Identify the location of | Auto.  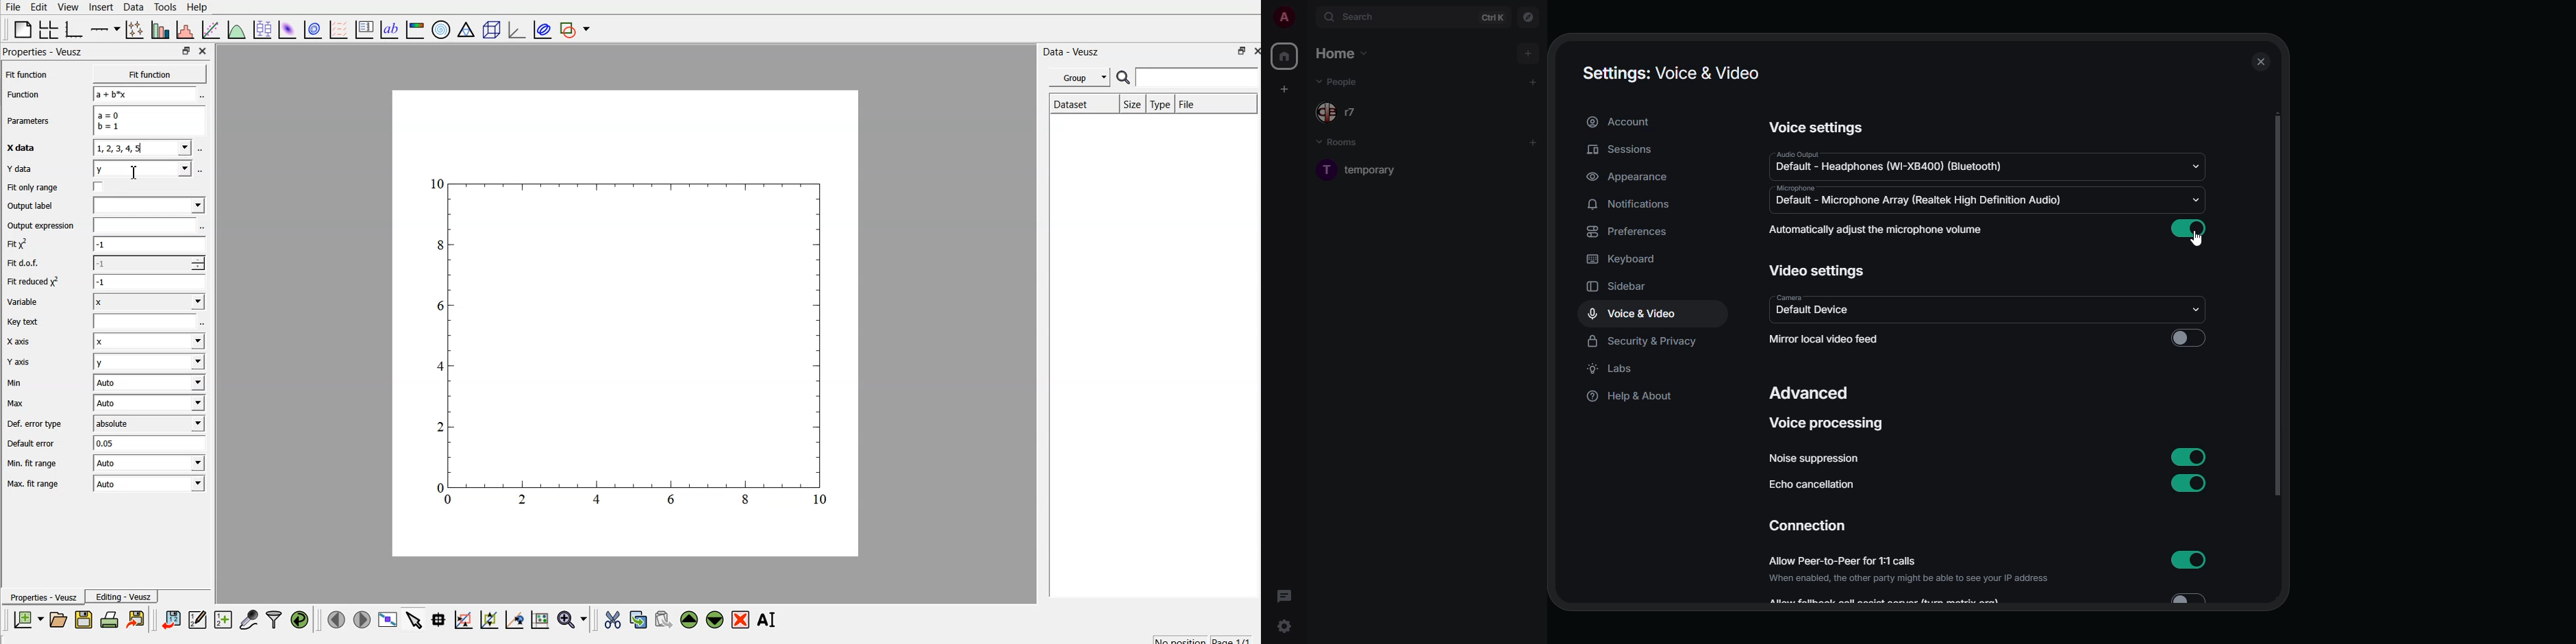
(151, 383).